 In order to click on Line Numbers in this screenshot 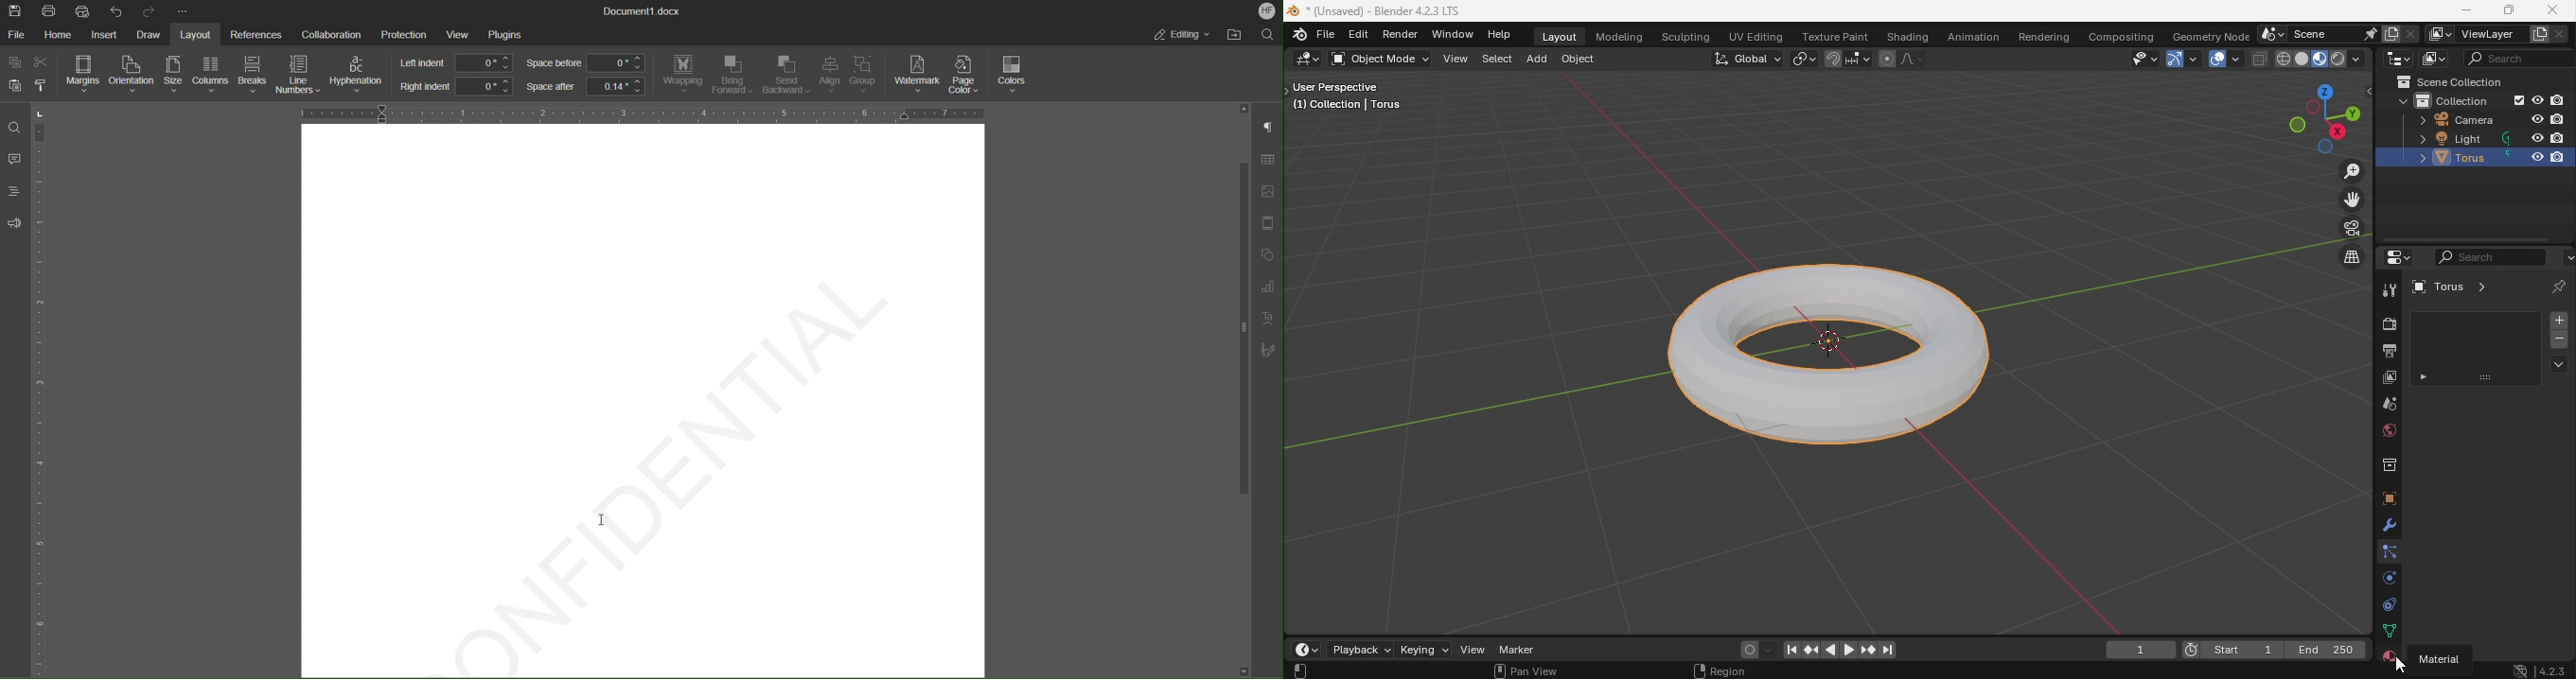, I will do `click(300, 76)`.